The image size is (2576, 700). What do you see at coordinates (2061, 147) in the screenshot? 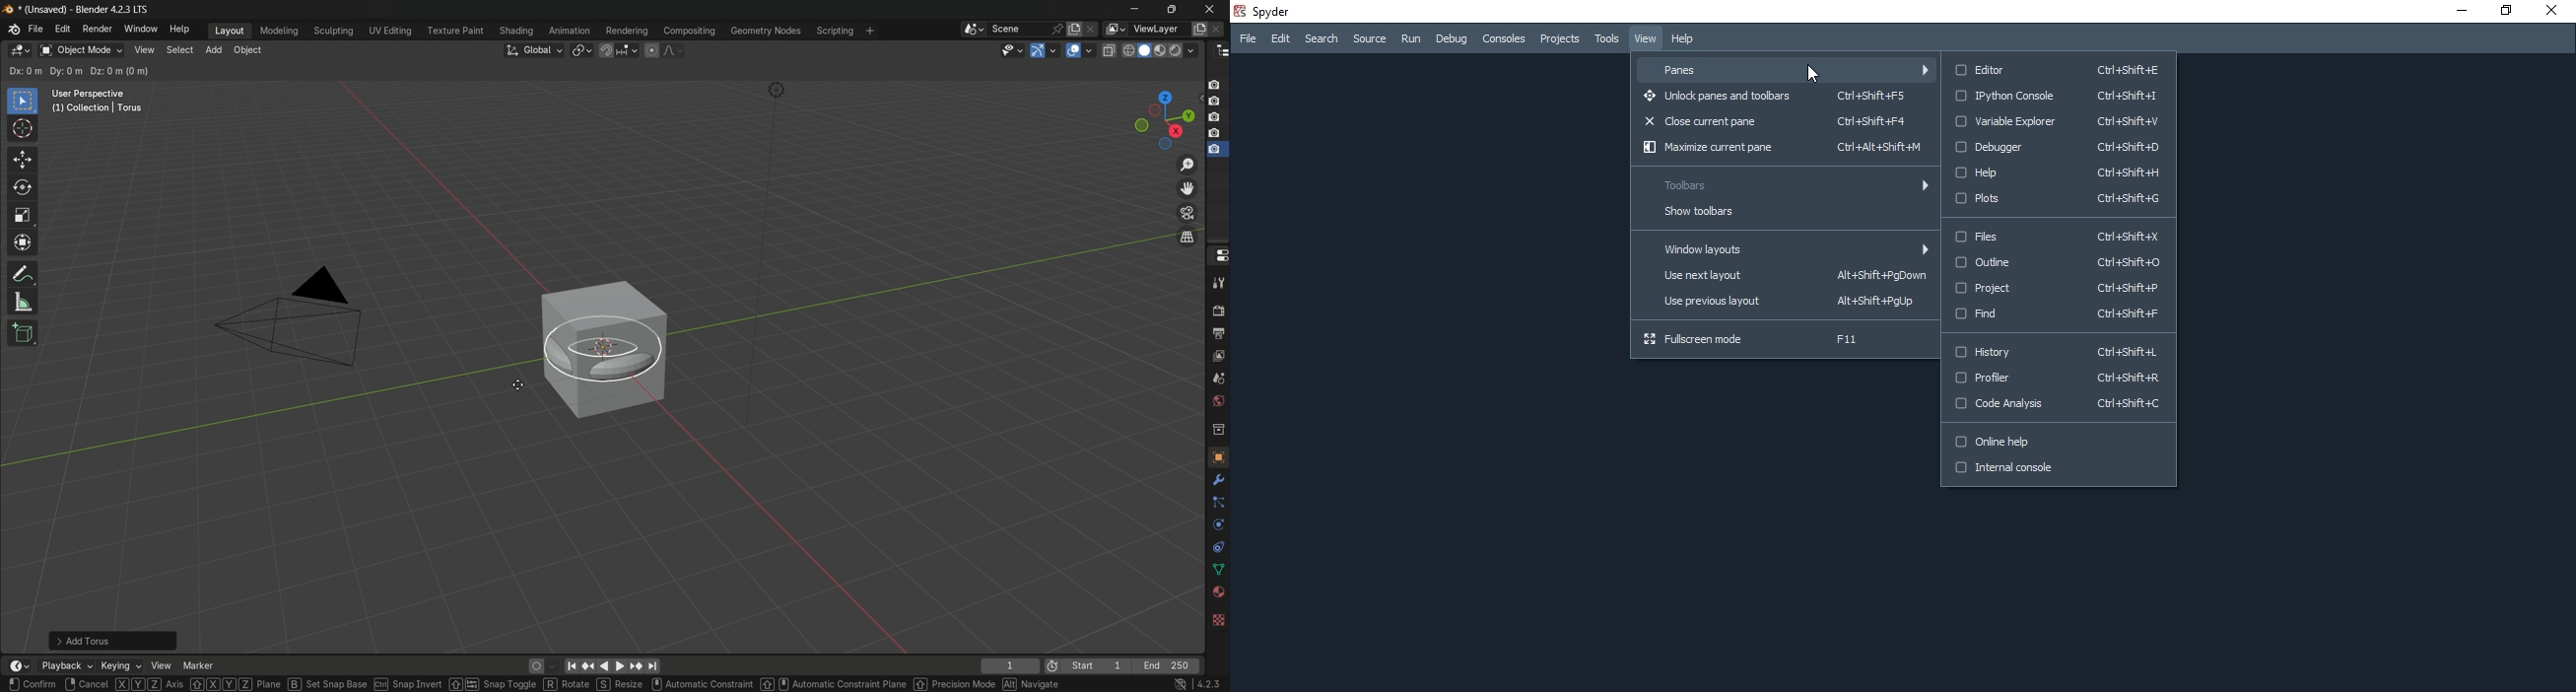
I see `Debugger` at bounding box center [2061, 147].